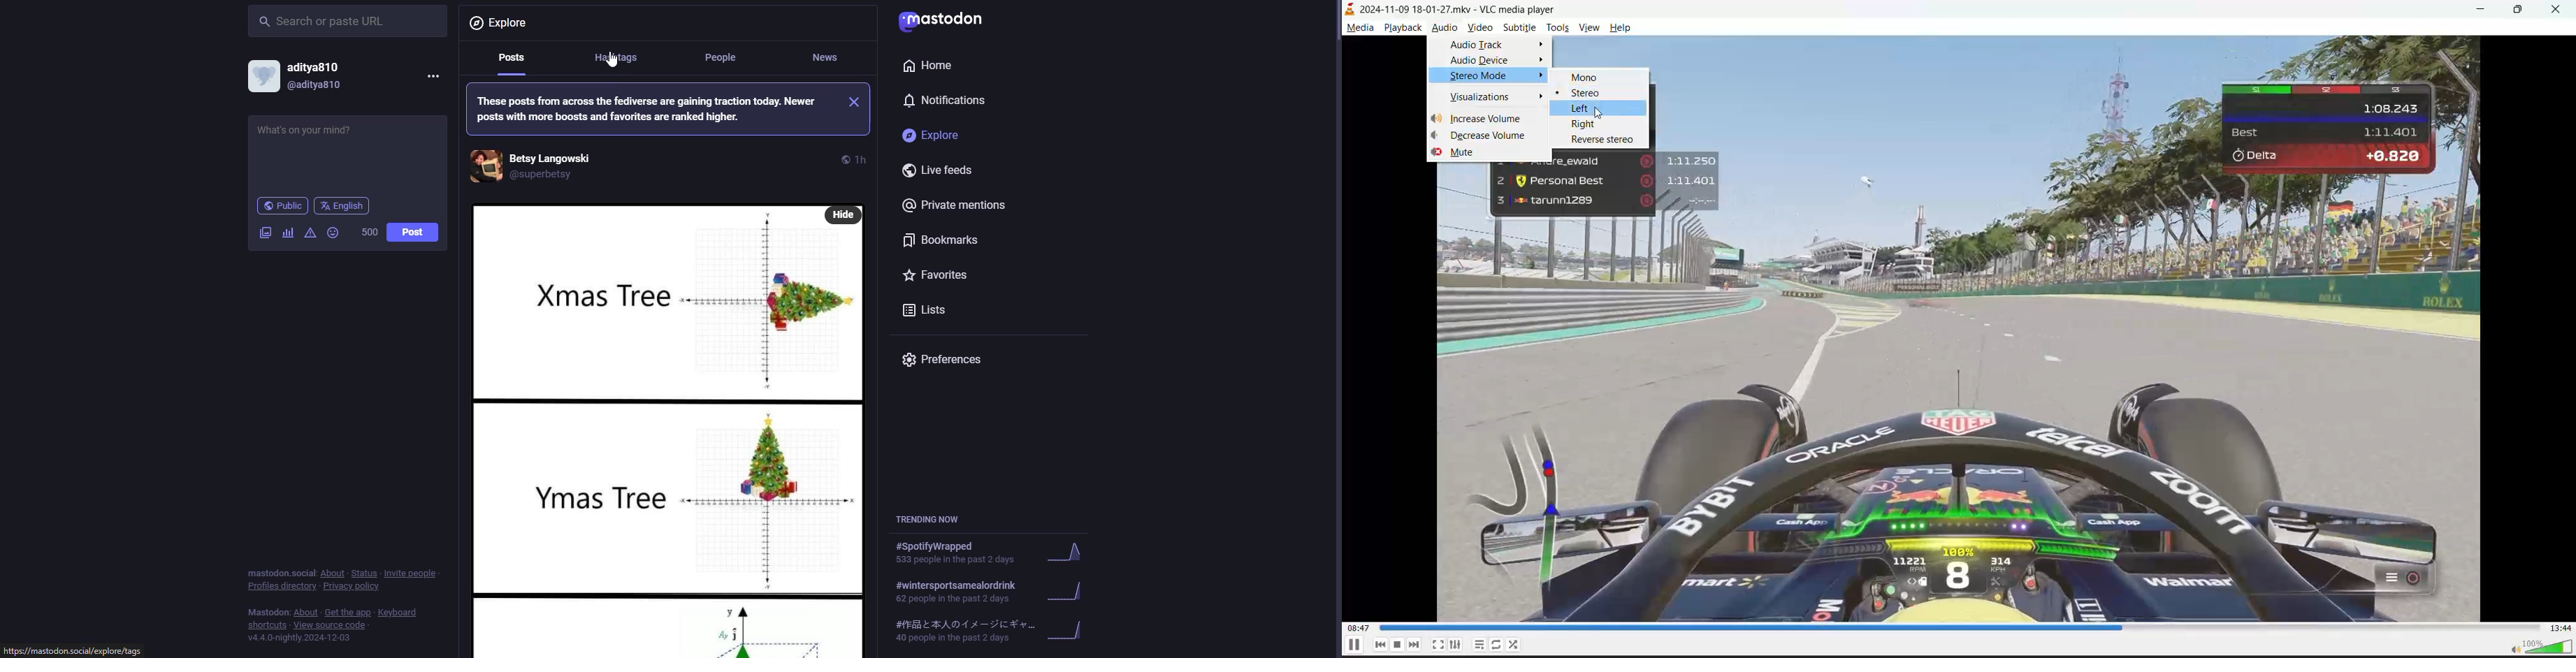  What do you see at coordinates (613, 60) in the screenshot?
I see `cursor` at bounding box center [613, 60].